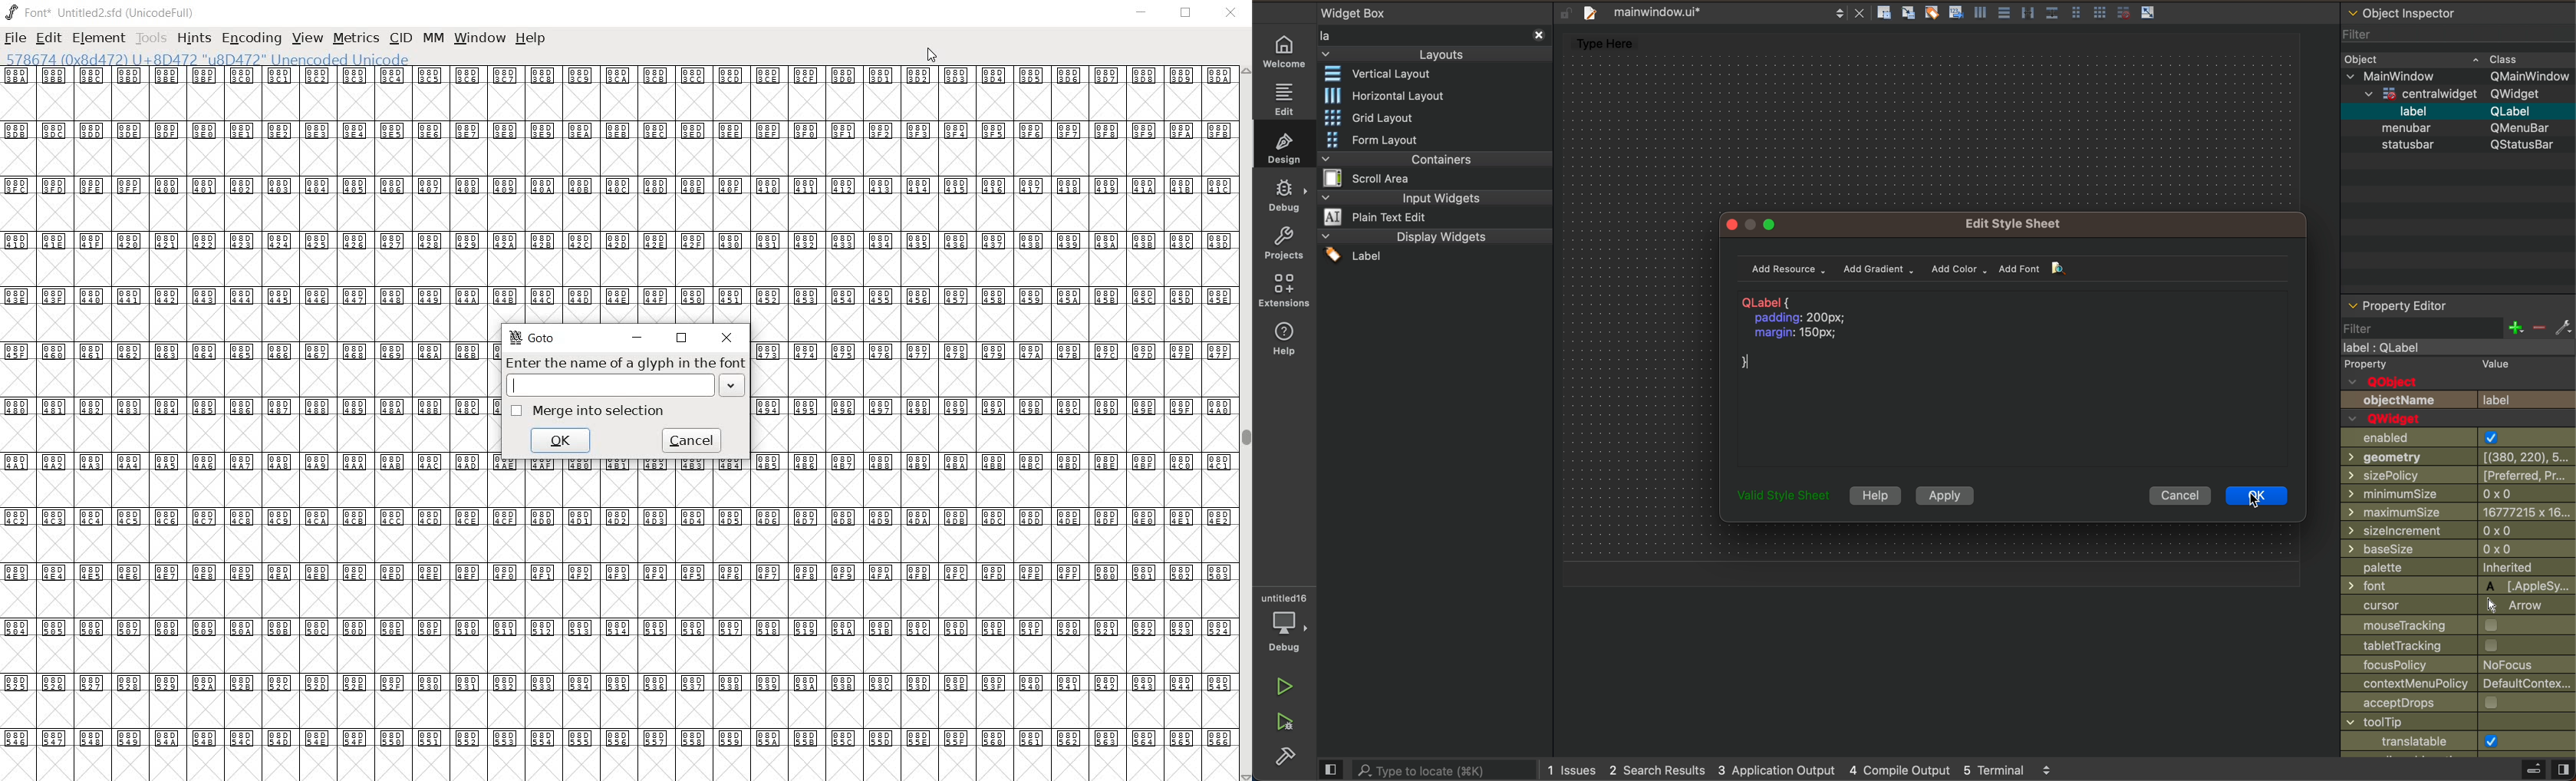 The image size is (2576, 784). What do you see at coordinates (622, 364) in the screenshot?
I see `Enter the name of a glyph in the font` at bounding box center [622, 364].